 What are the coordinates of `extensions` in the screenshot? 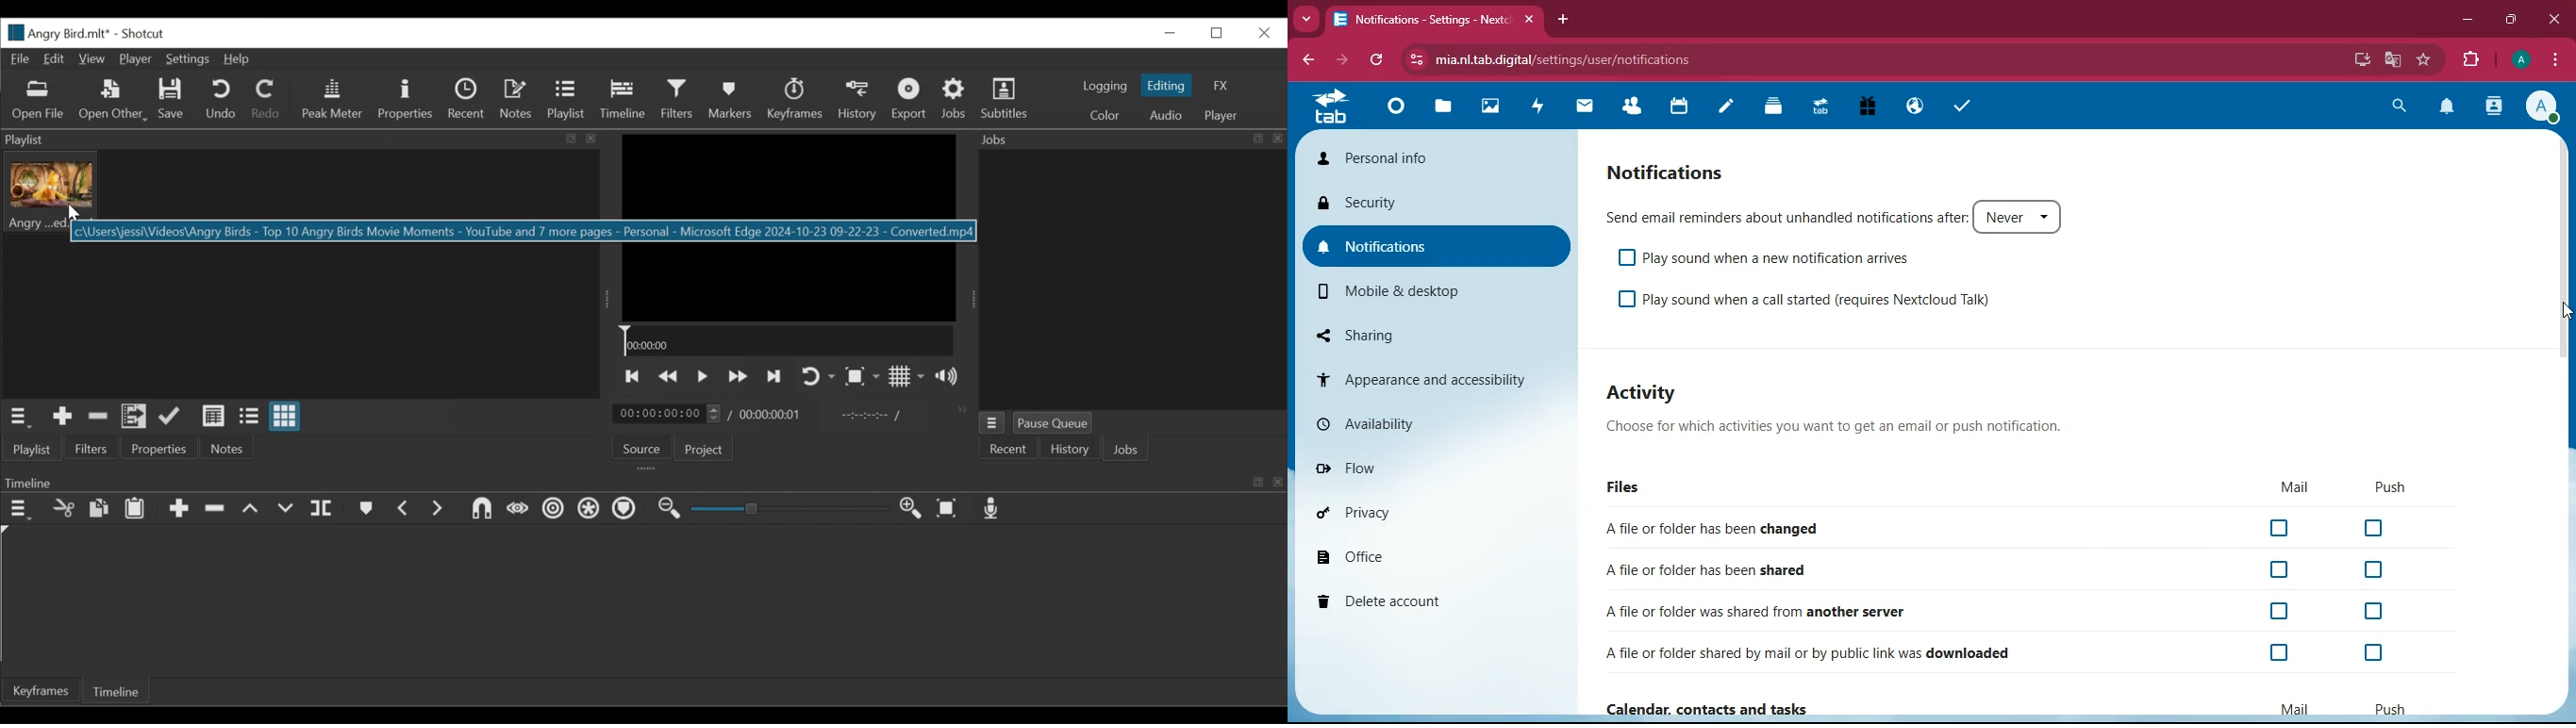 It's located at (2467, 58).